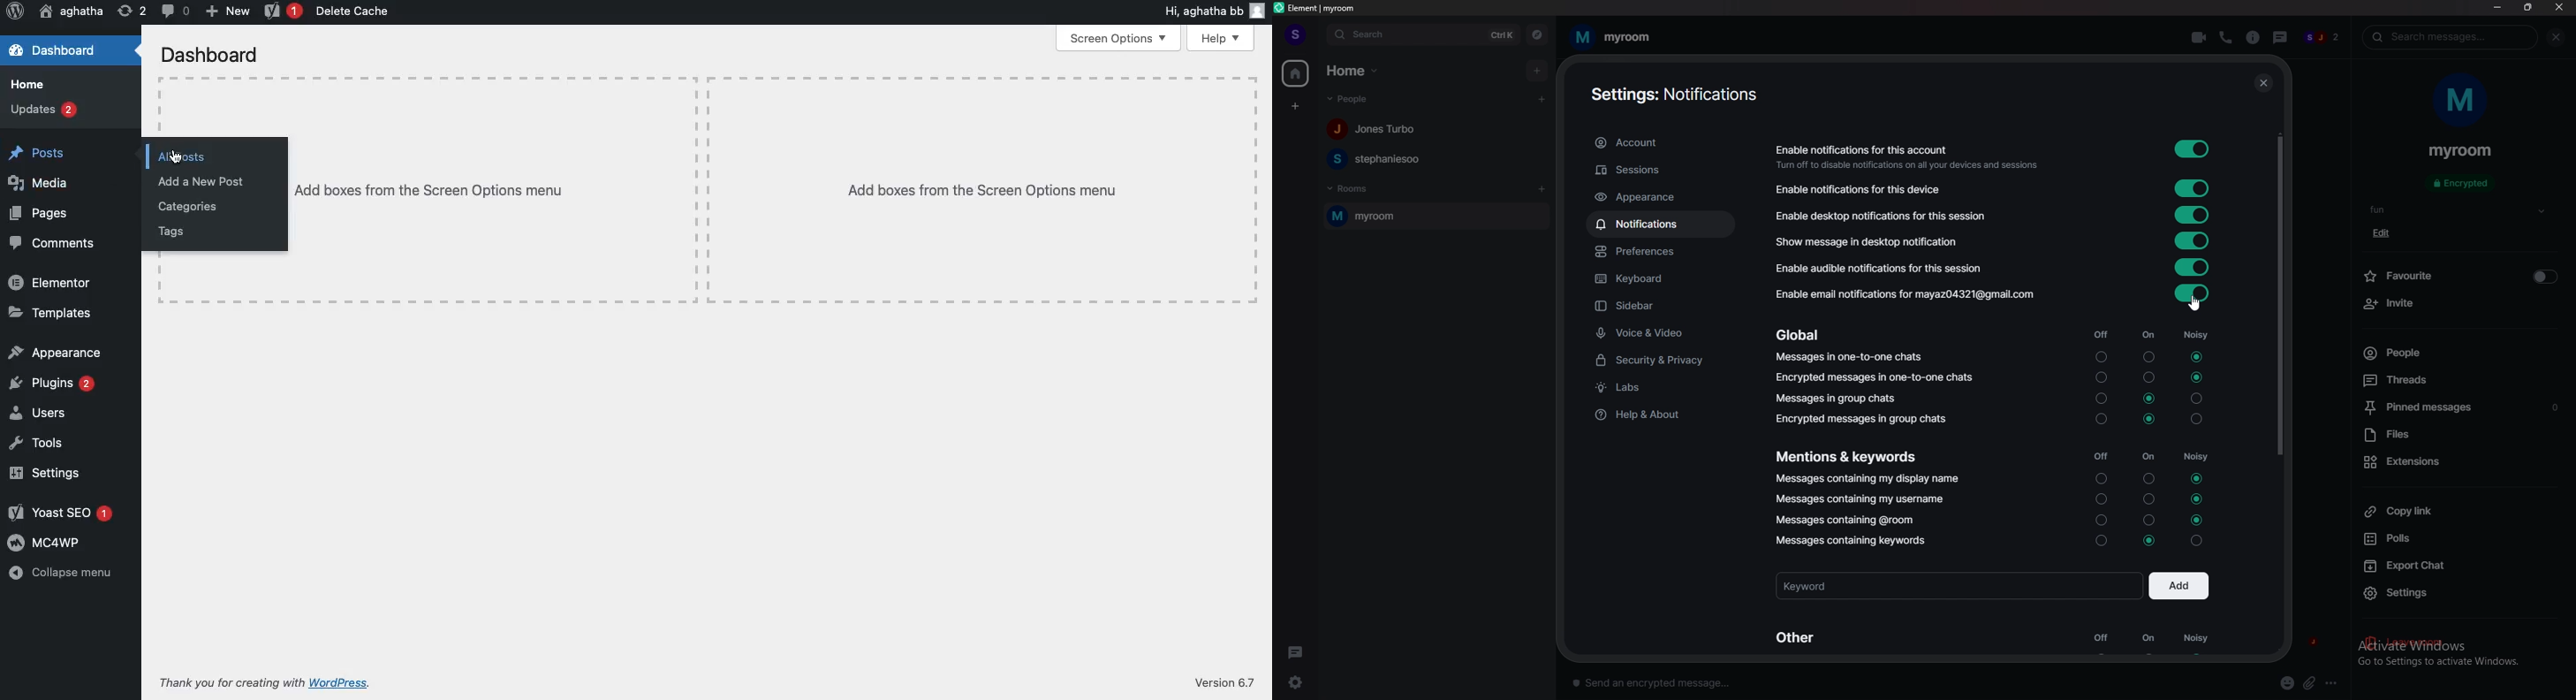 The image size is (2576, 700). What do you see at coordinates (1201, 11) in the screenshot?
I see `Hi, aghatha bb` at bounding box center [1201, 11].